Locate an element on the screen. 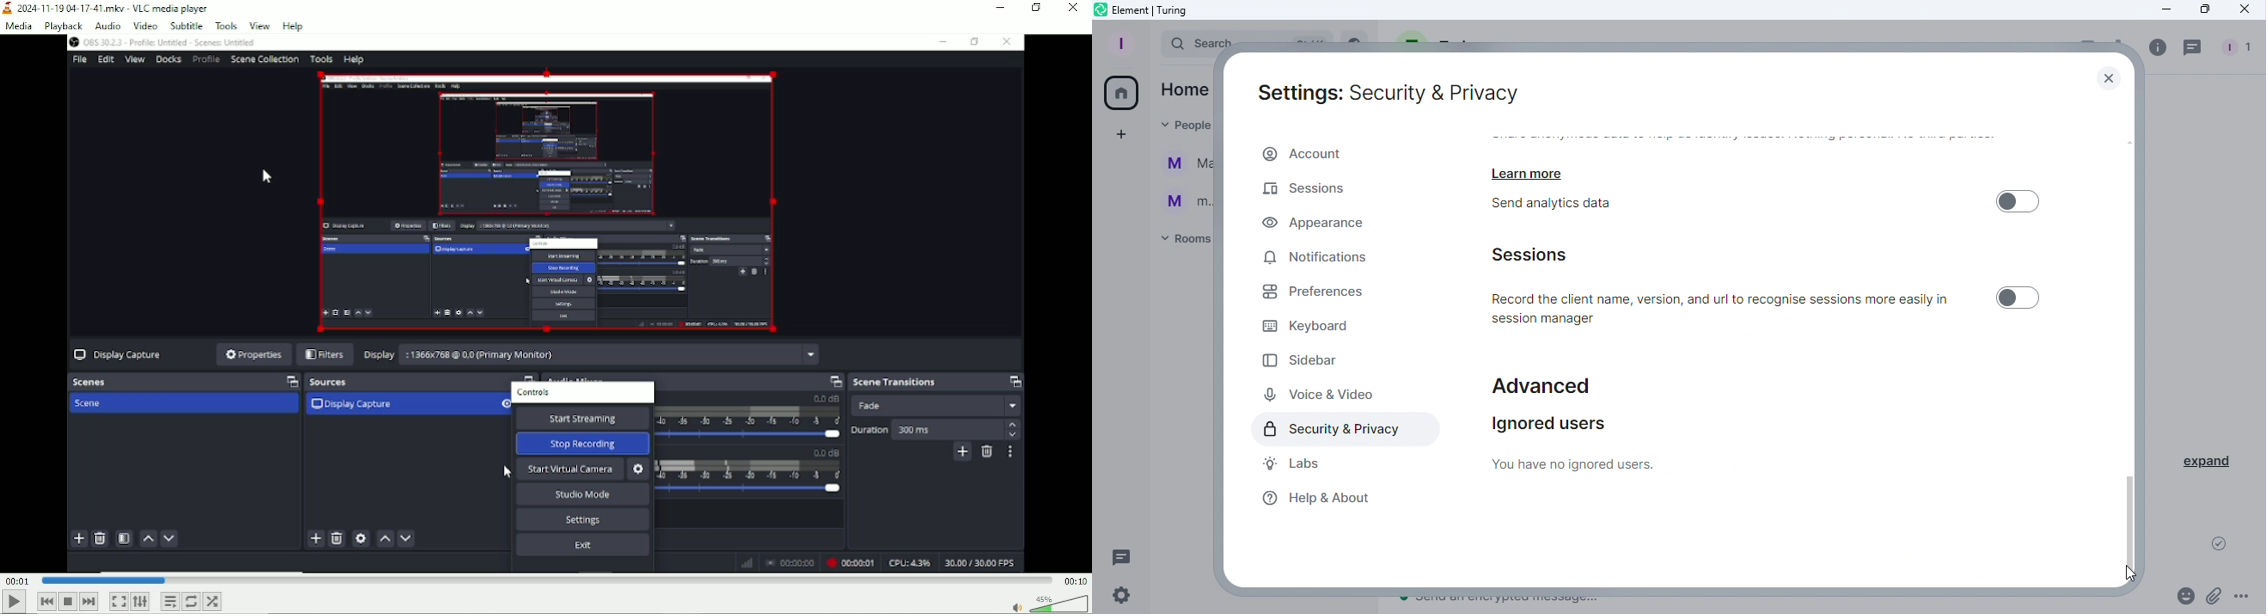 The height and width of the screenshot is (616, 2268). Toggle is located at coordinates (2020, 200).